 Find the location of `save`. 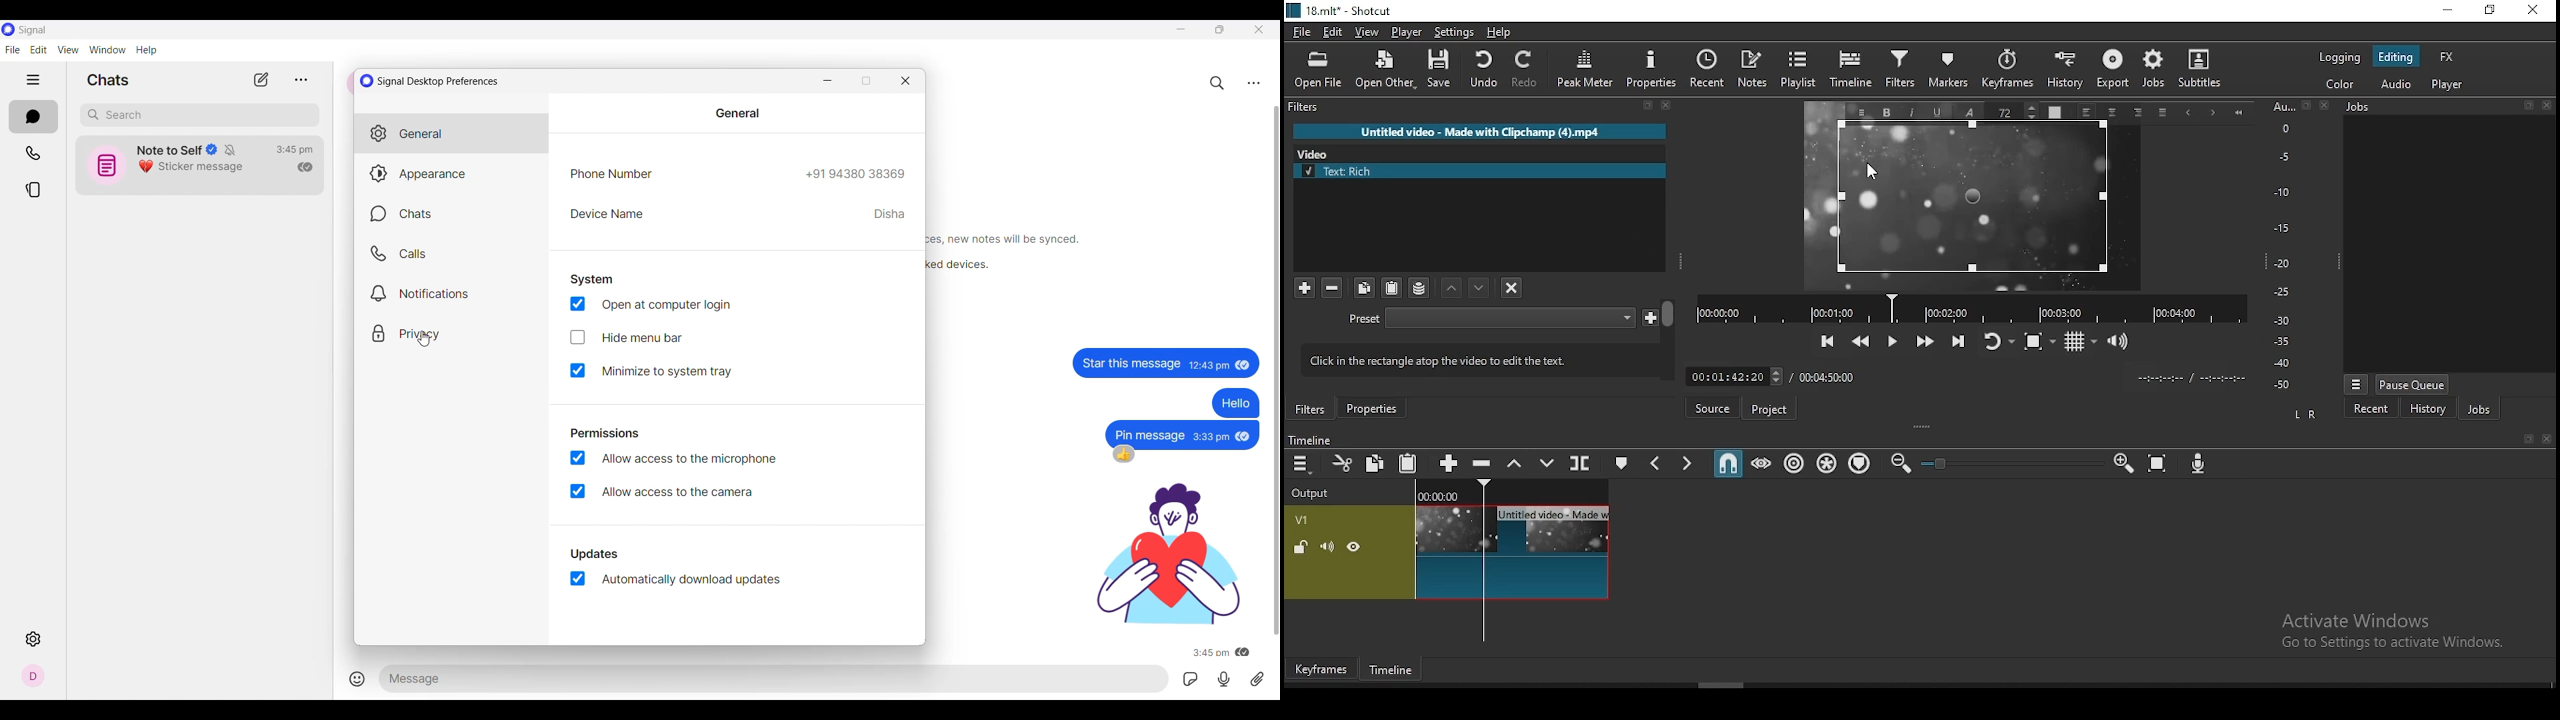

save is located at coordinates (1439, 68).